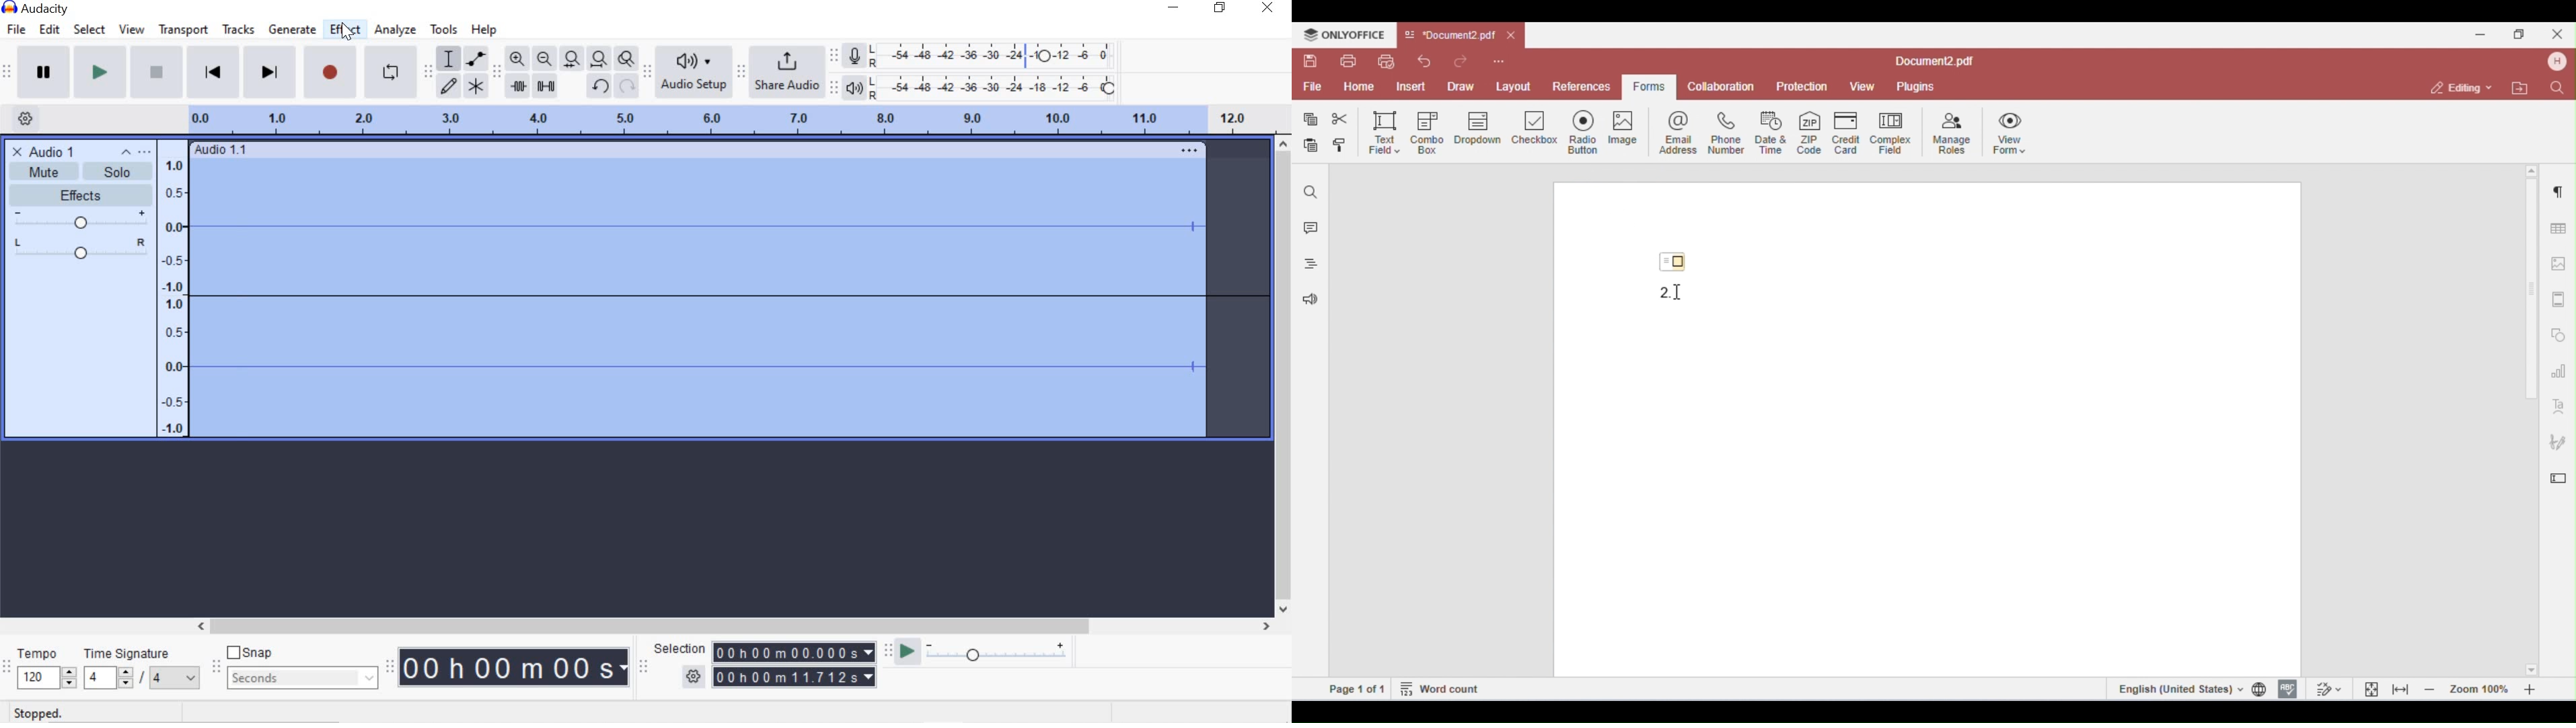 The width and height of the screenshot is (2576, 728). Describe the element at coordinates (183, 30) in the screenshot. I see `transport` at that location.